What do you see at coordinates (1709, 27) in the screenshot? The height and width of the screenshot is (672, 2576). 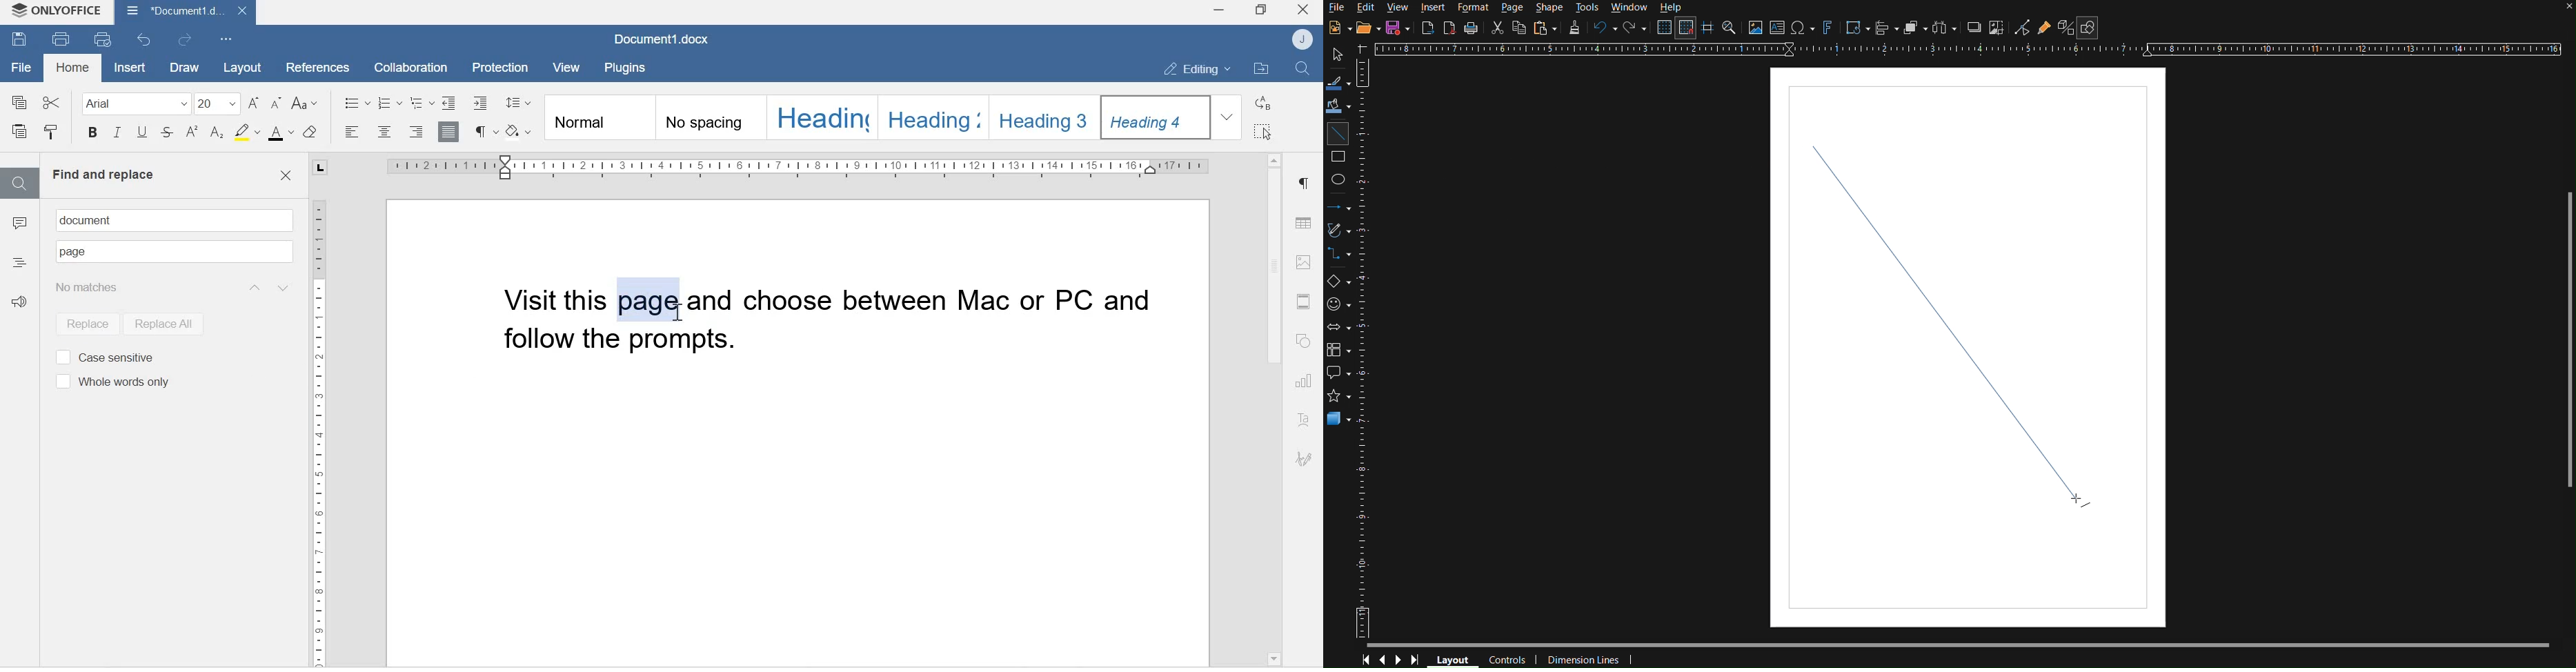 I see `Guidelines while moving` at bounding box center [1709, 27].